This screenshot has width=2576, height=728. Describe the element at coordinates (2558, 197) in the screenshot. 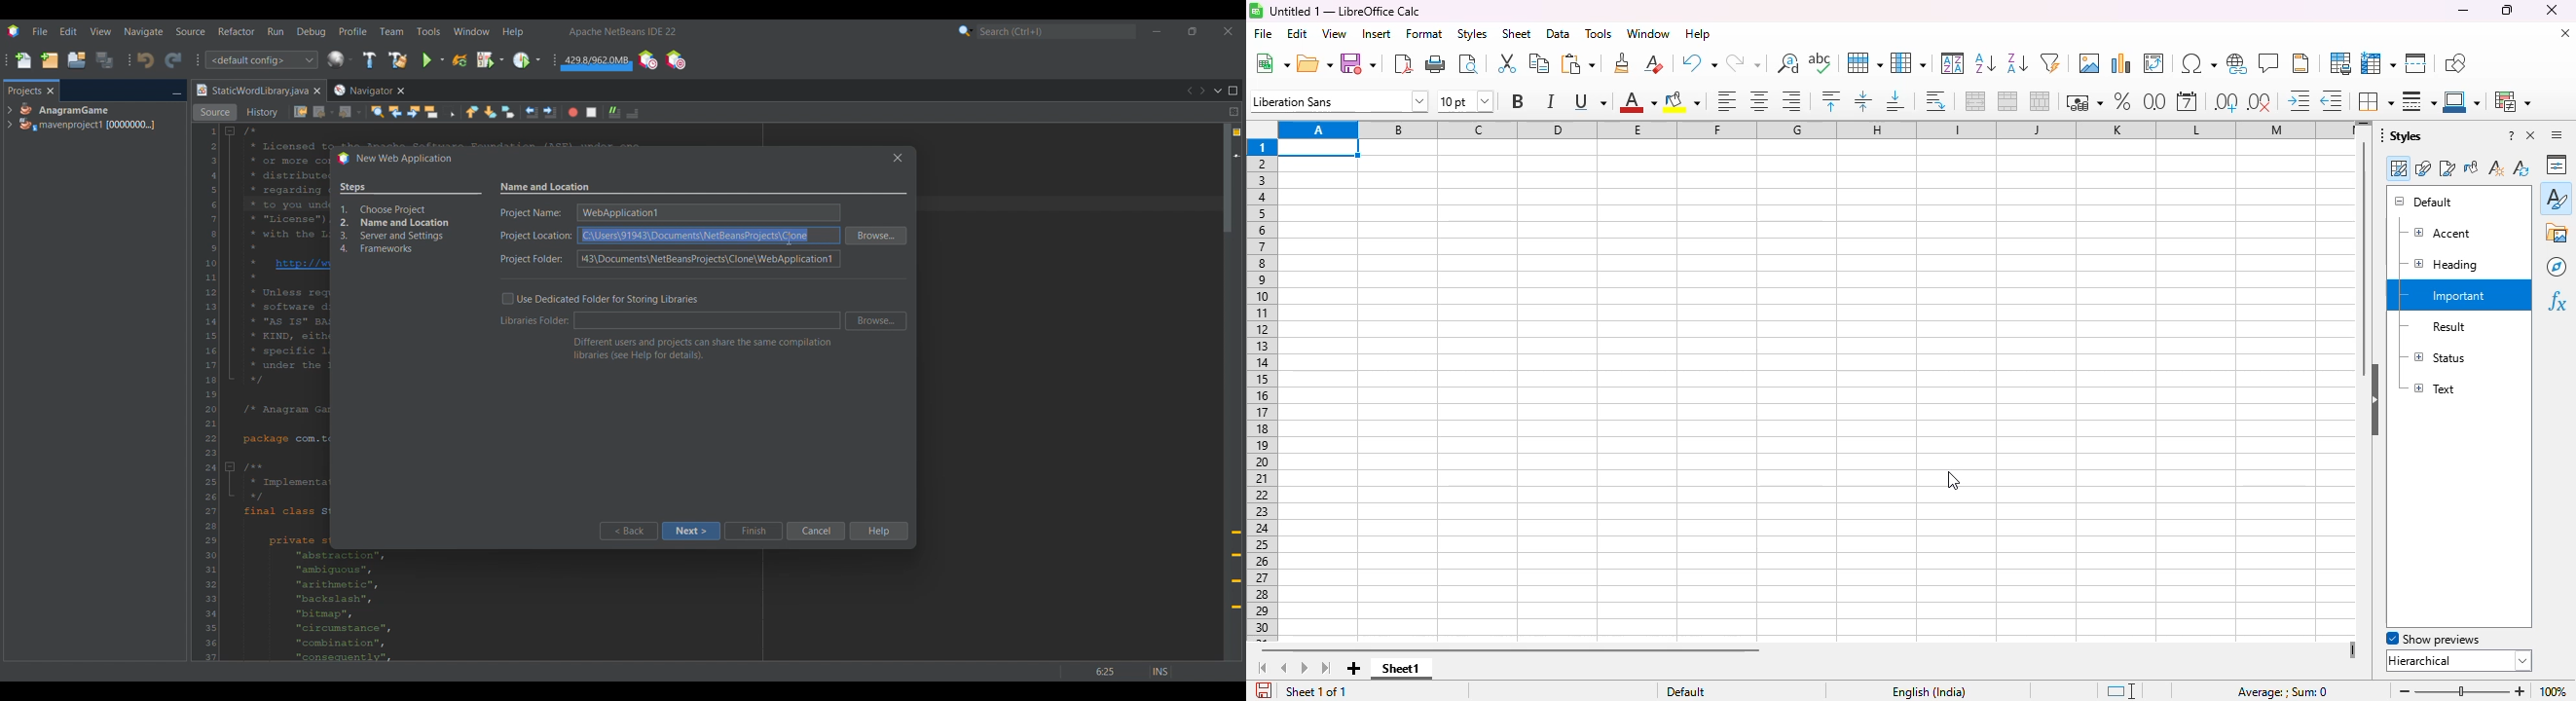

I see `styles` at that location.